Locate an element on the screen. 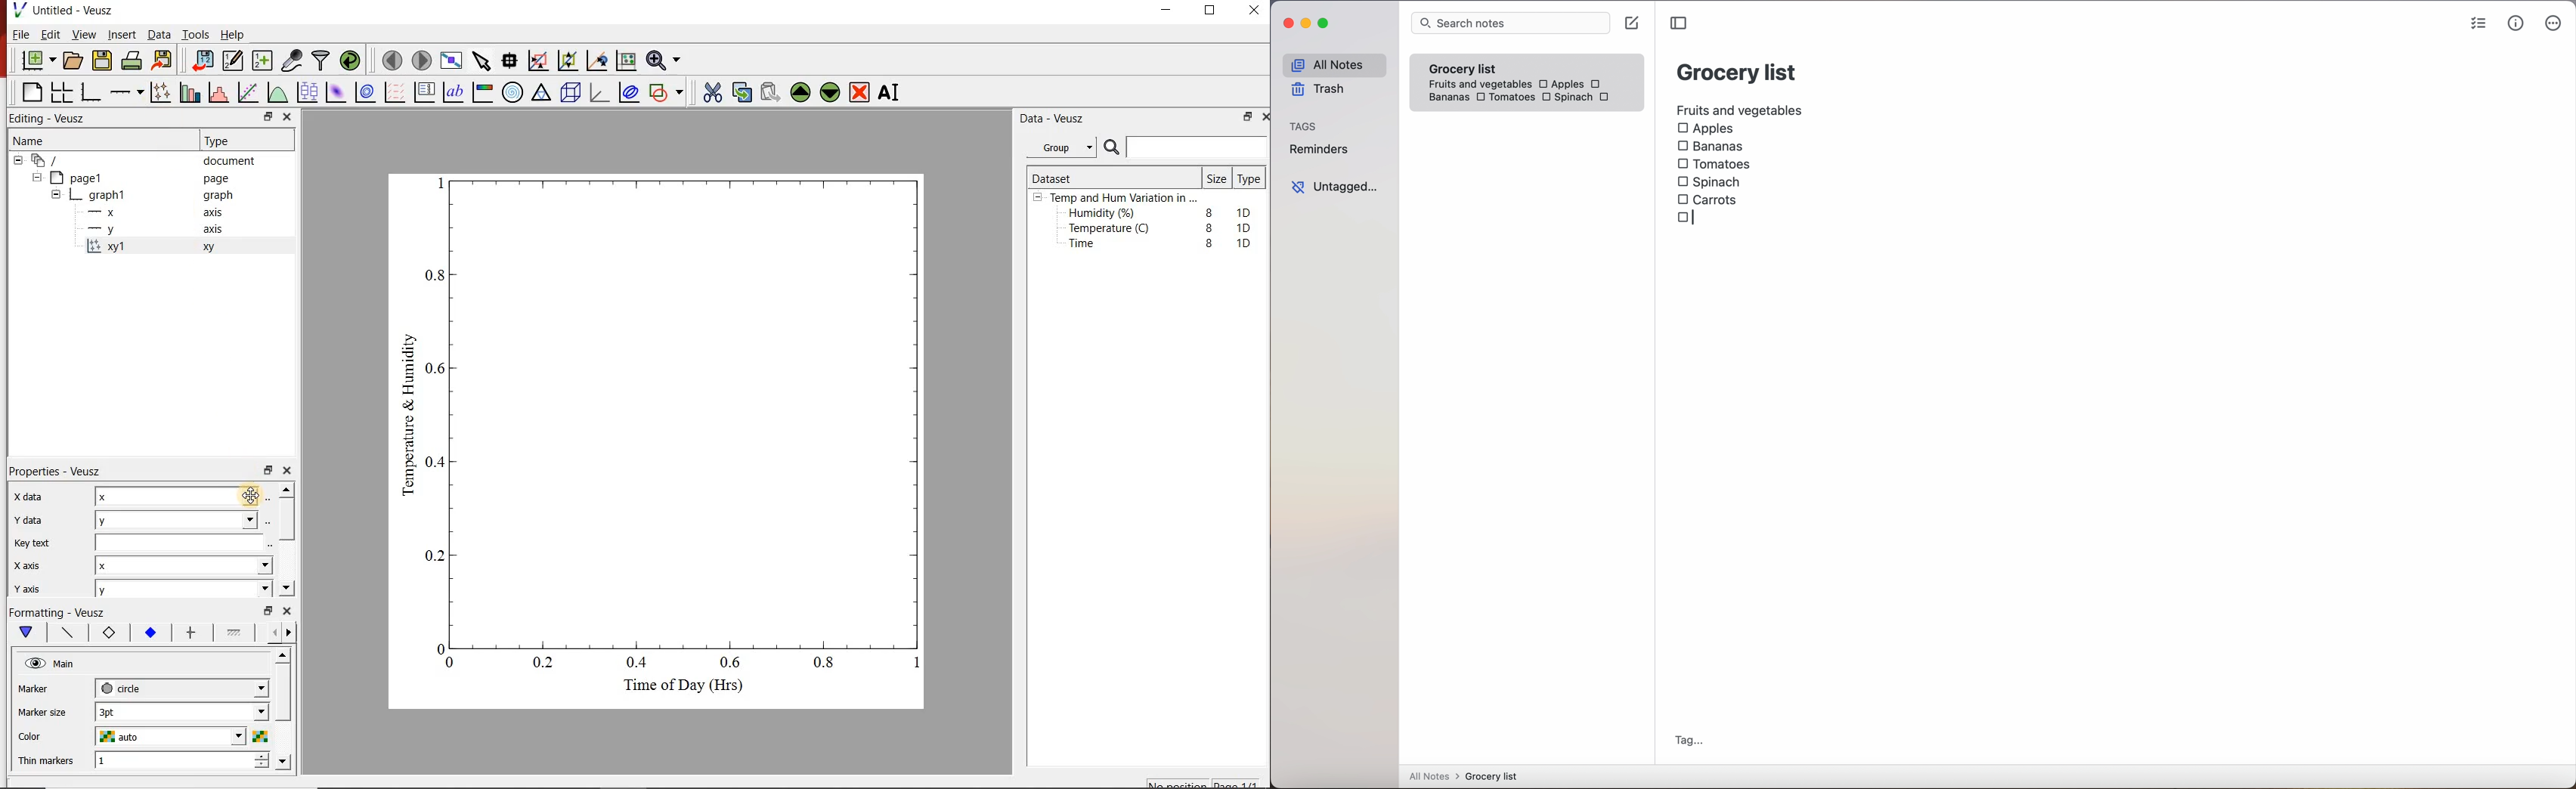  y axis is located at coordinates (38, 586).